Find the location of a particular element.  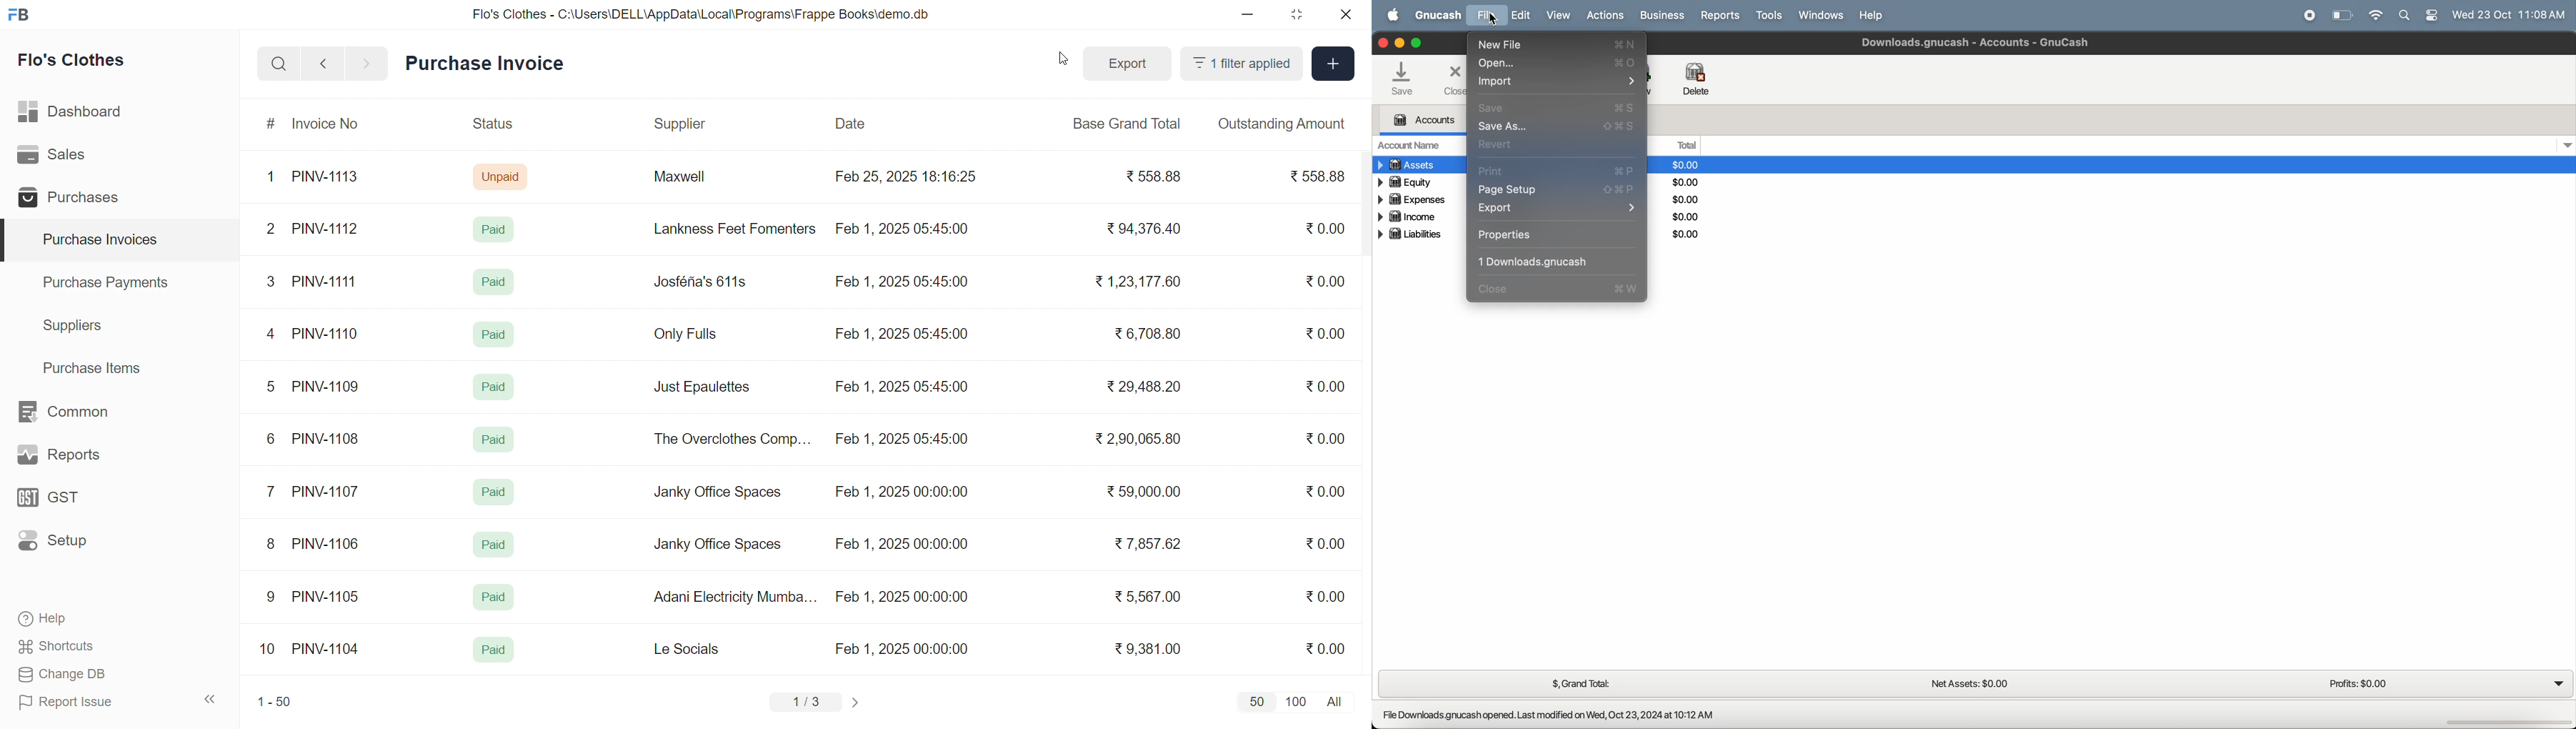

Janky Office Spaces is located at coordinates (719, 493).